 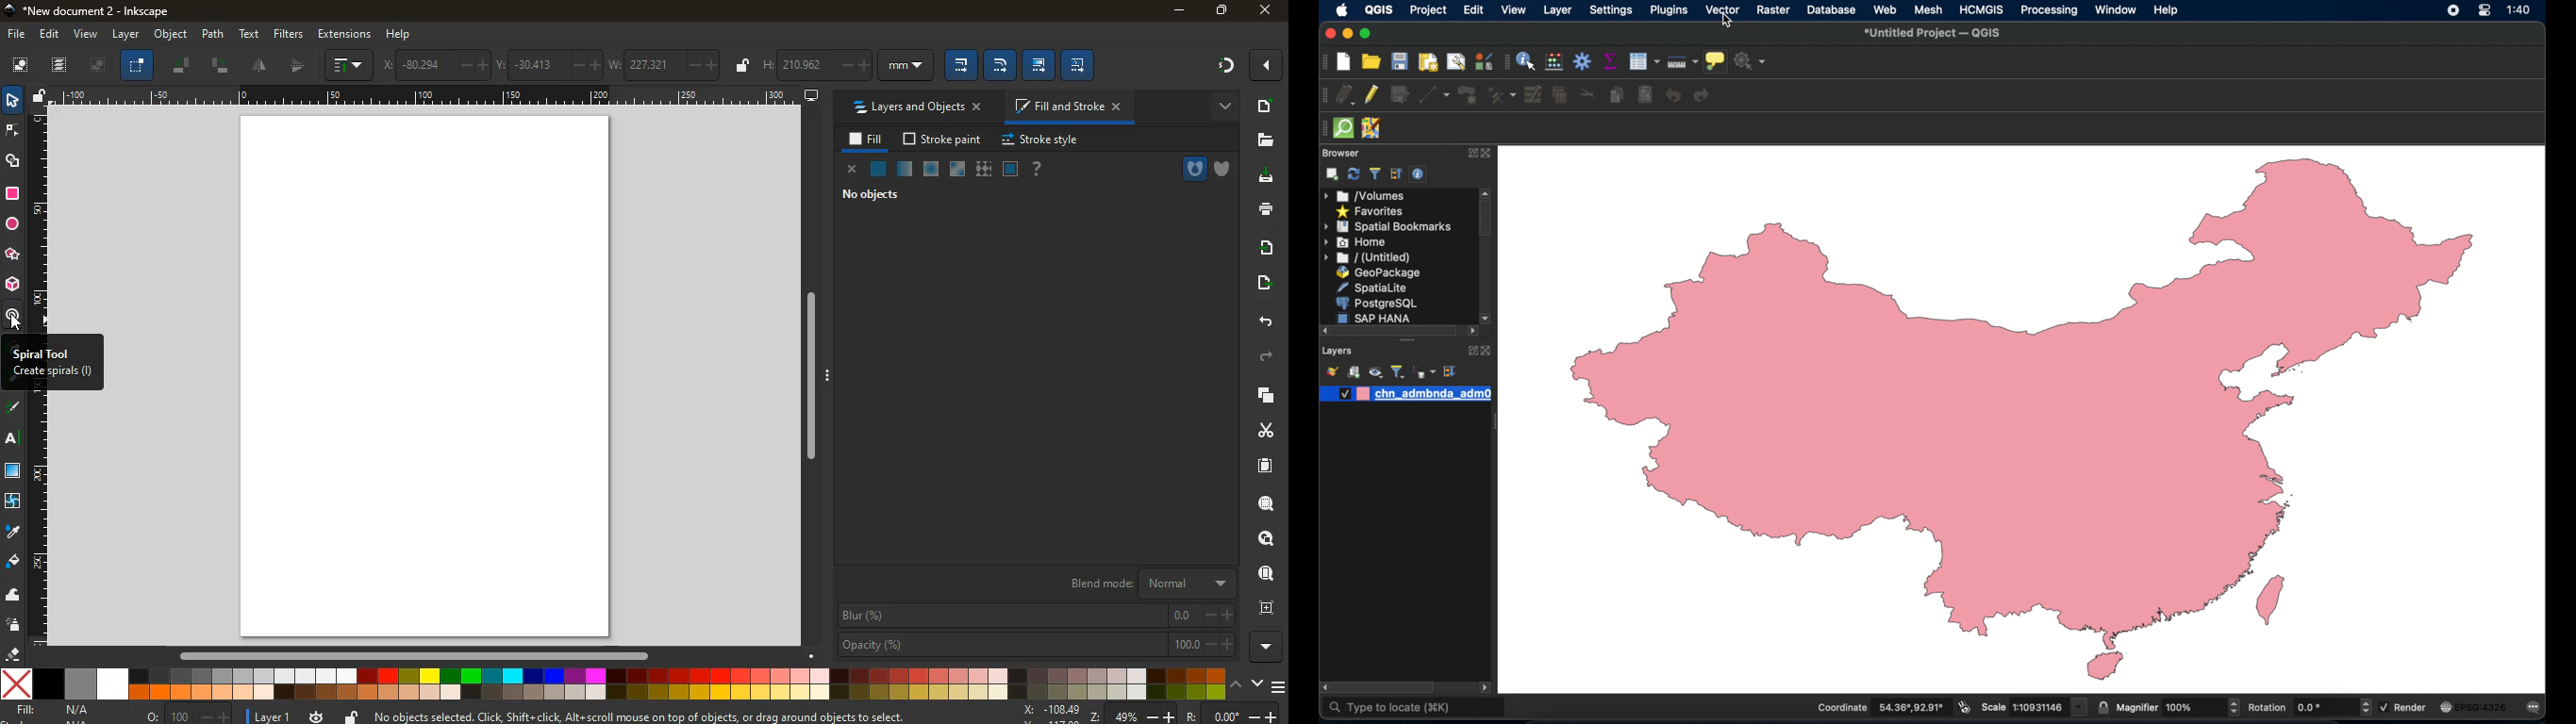 I want to click on hole, so click(x=1186, y=169).